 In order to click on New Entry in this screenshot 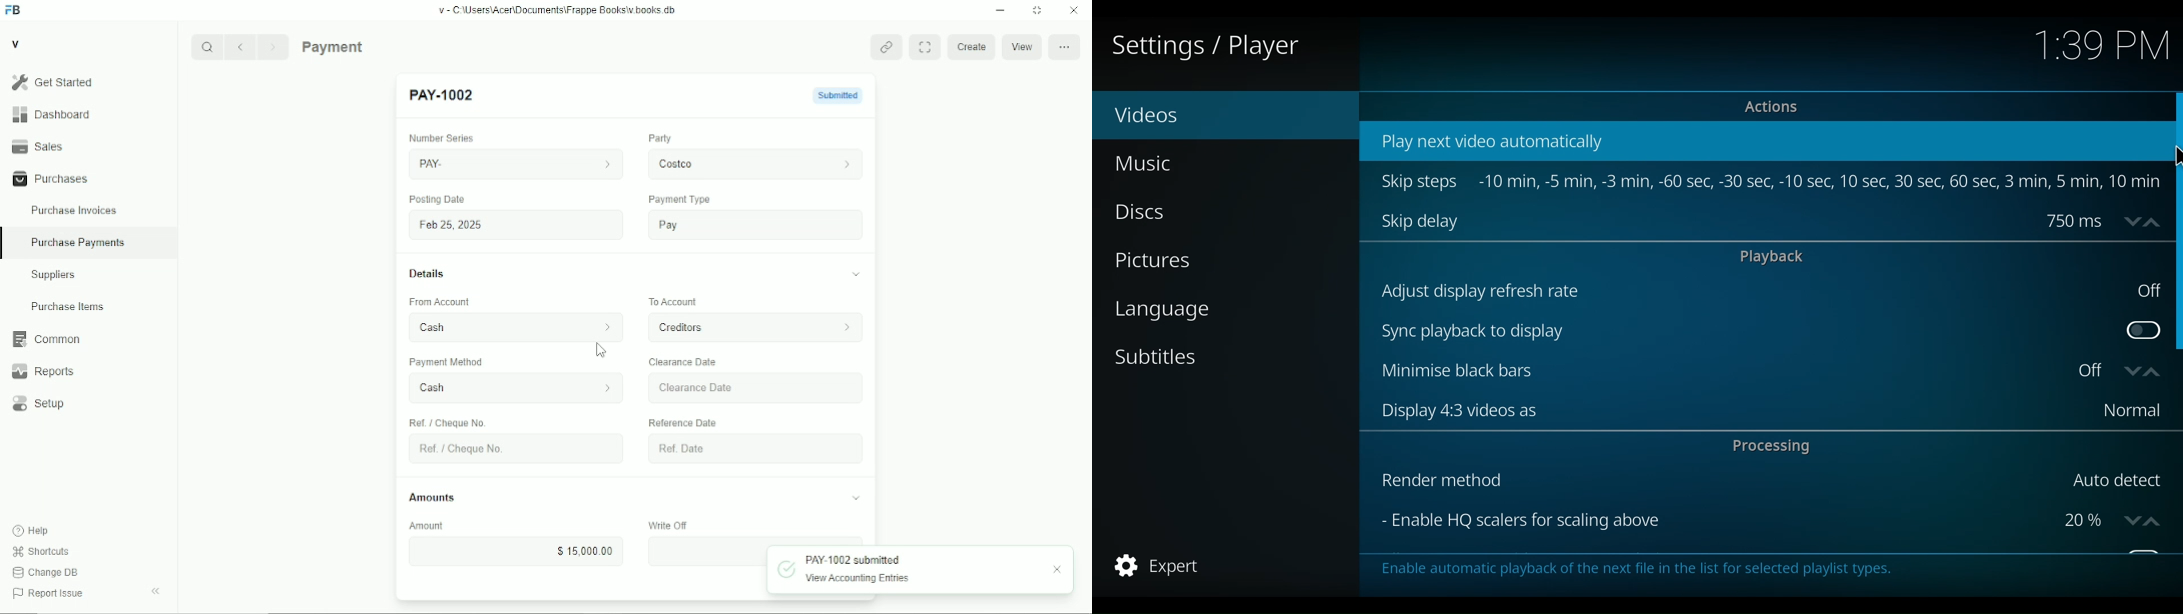, I will do `click(447, 95)`.